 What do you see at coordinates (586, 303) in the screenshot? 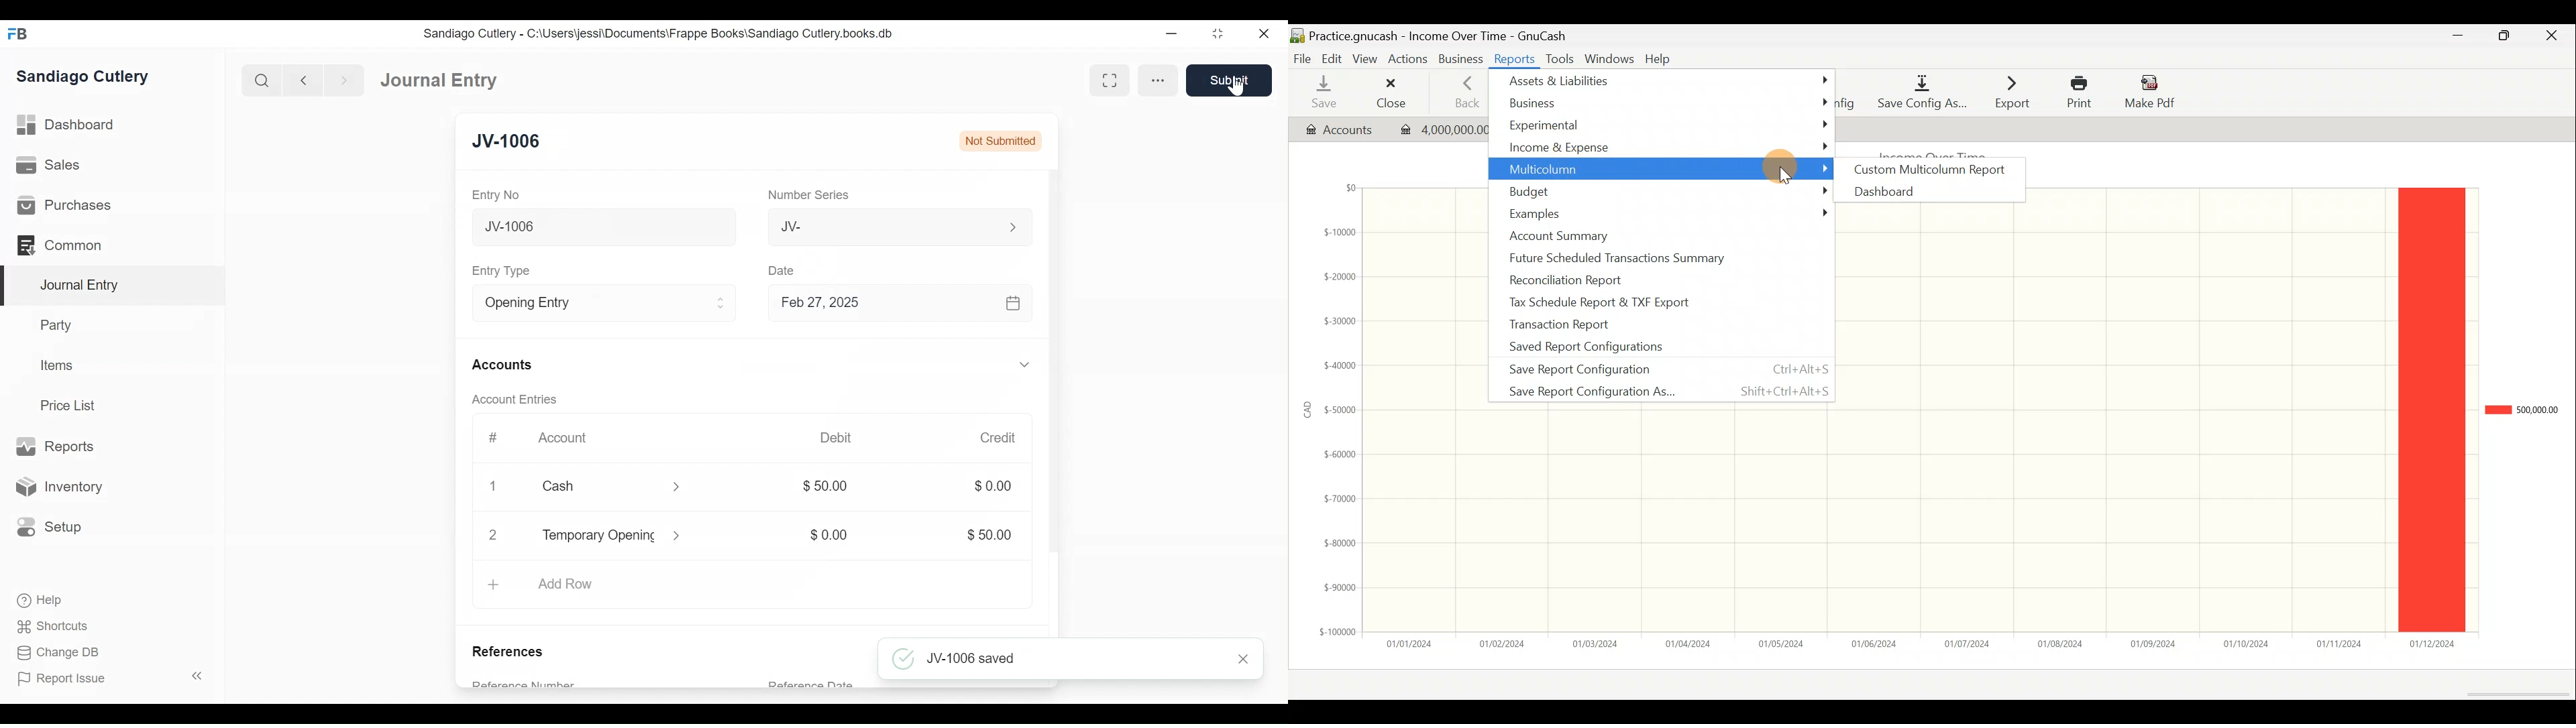
I see `Entry Type` at bounding box center [586, 303].